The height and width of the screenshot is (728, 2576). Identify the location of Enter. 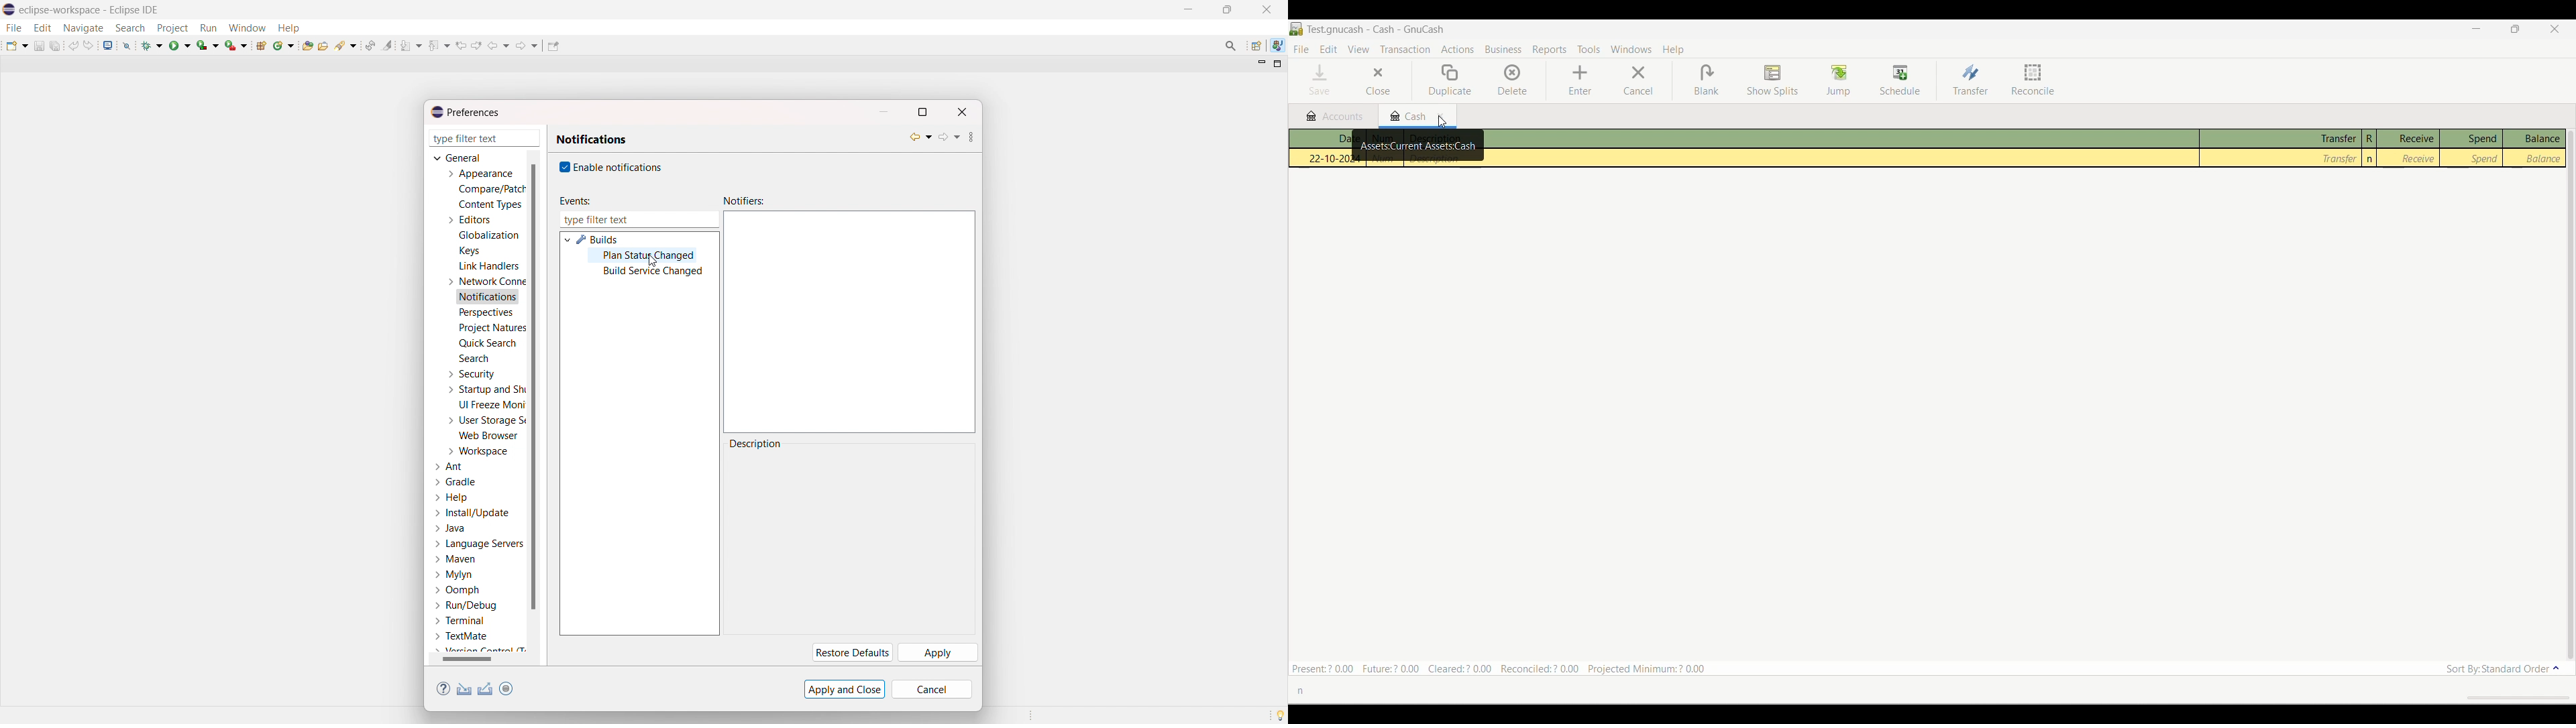
(1580, 80).